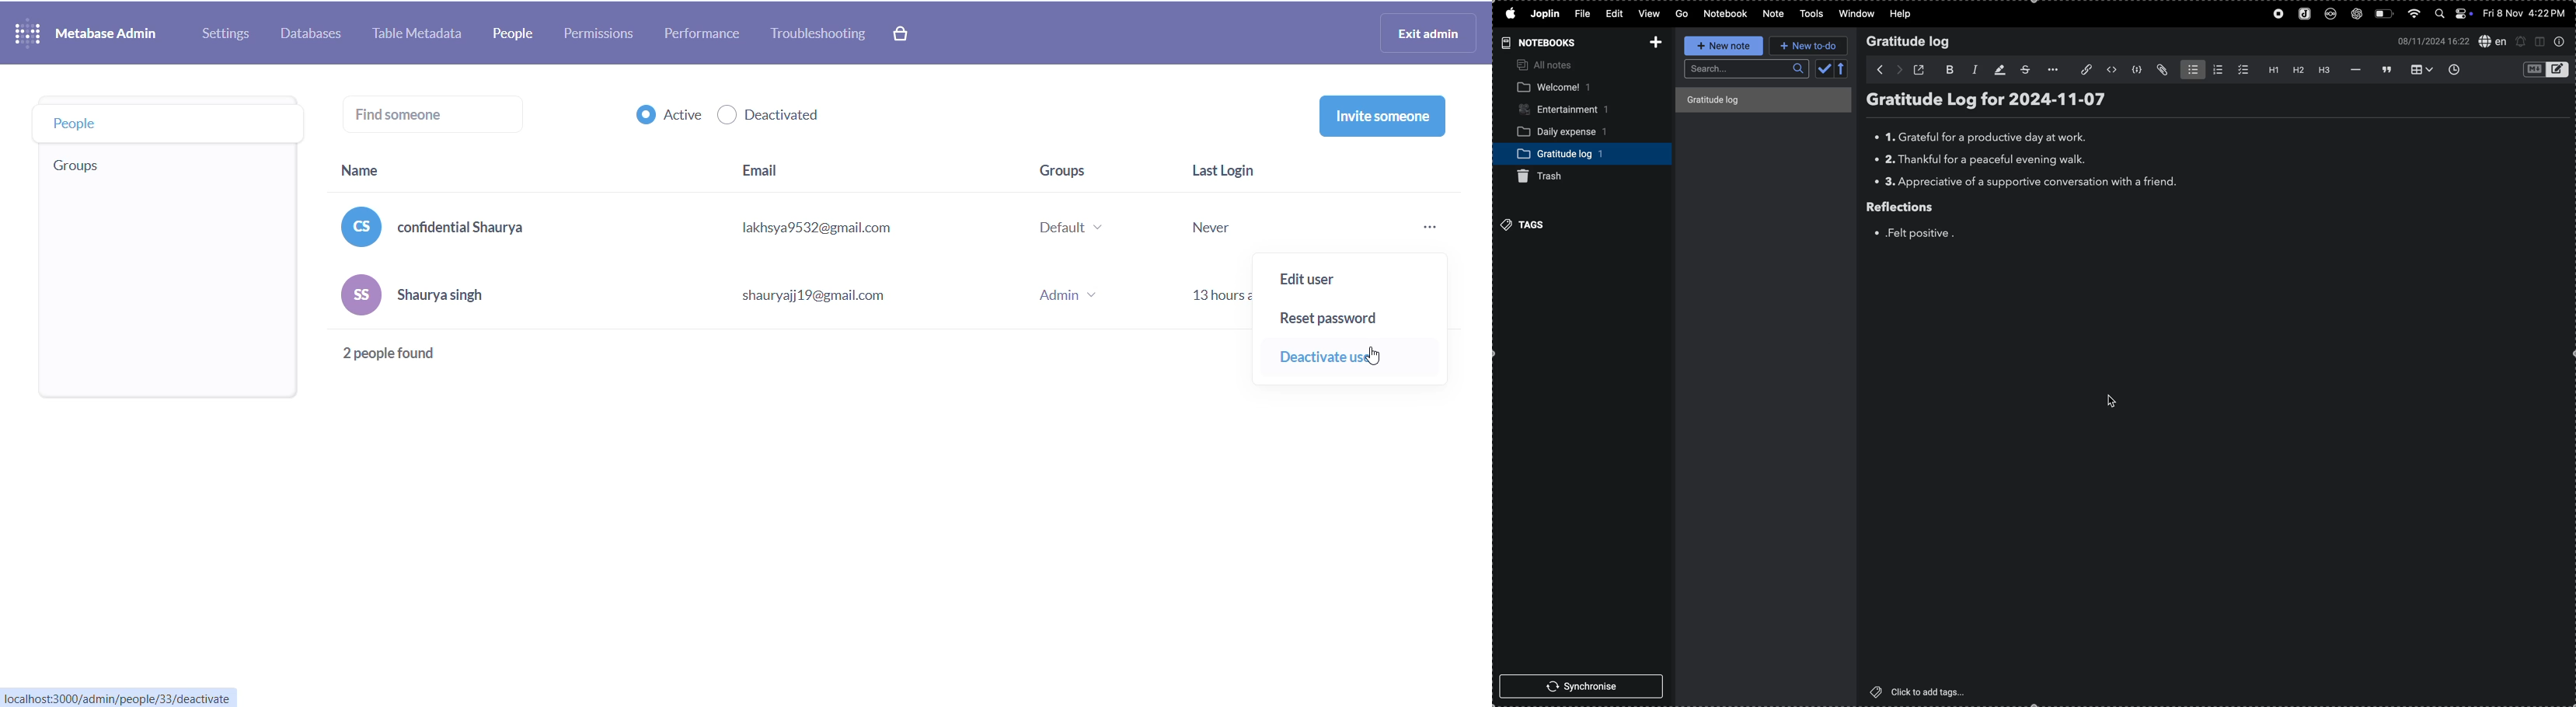 The height and width of the screenshot is (728, 2576). Describe the element at coordinates (1726, 14) in the screenshot. I see `notebook` at that location.